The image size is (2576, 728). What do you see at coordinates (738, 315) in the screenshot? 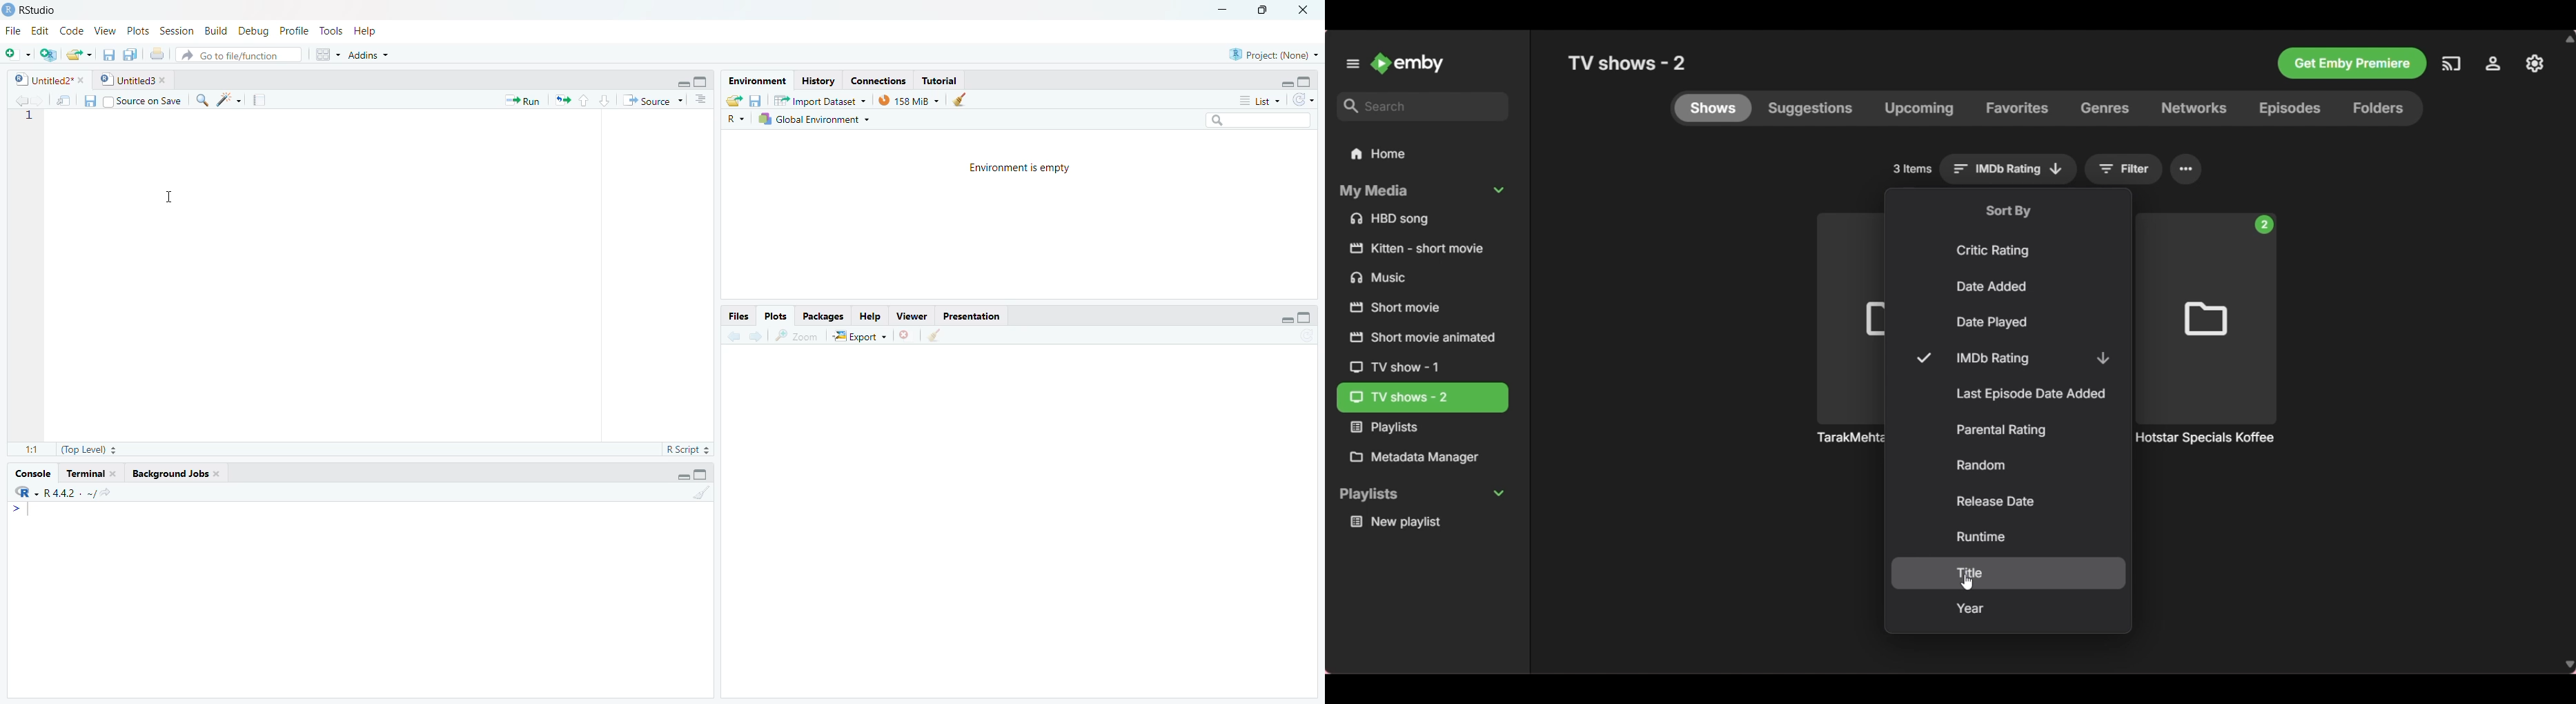
I see `Files` at bounding box center [738, 315].